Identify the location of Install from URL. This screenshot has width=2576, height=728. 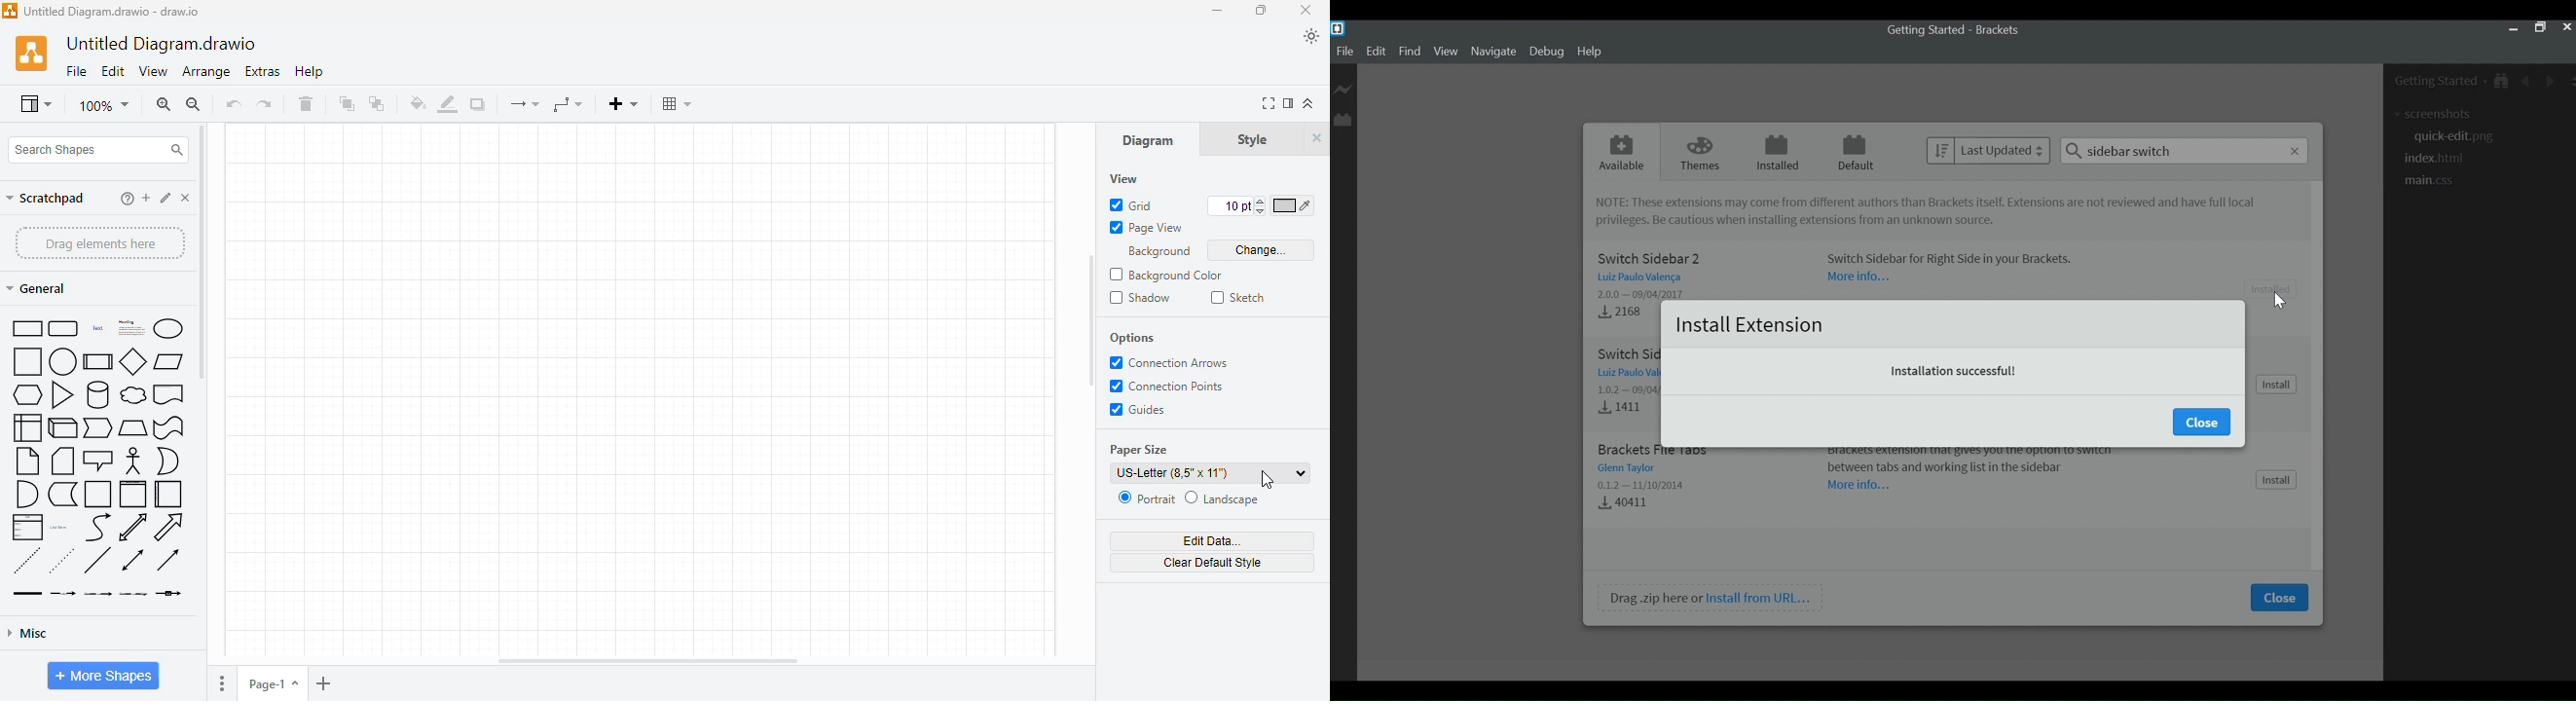
(1760, 598).